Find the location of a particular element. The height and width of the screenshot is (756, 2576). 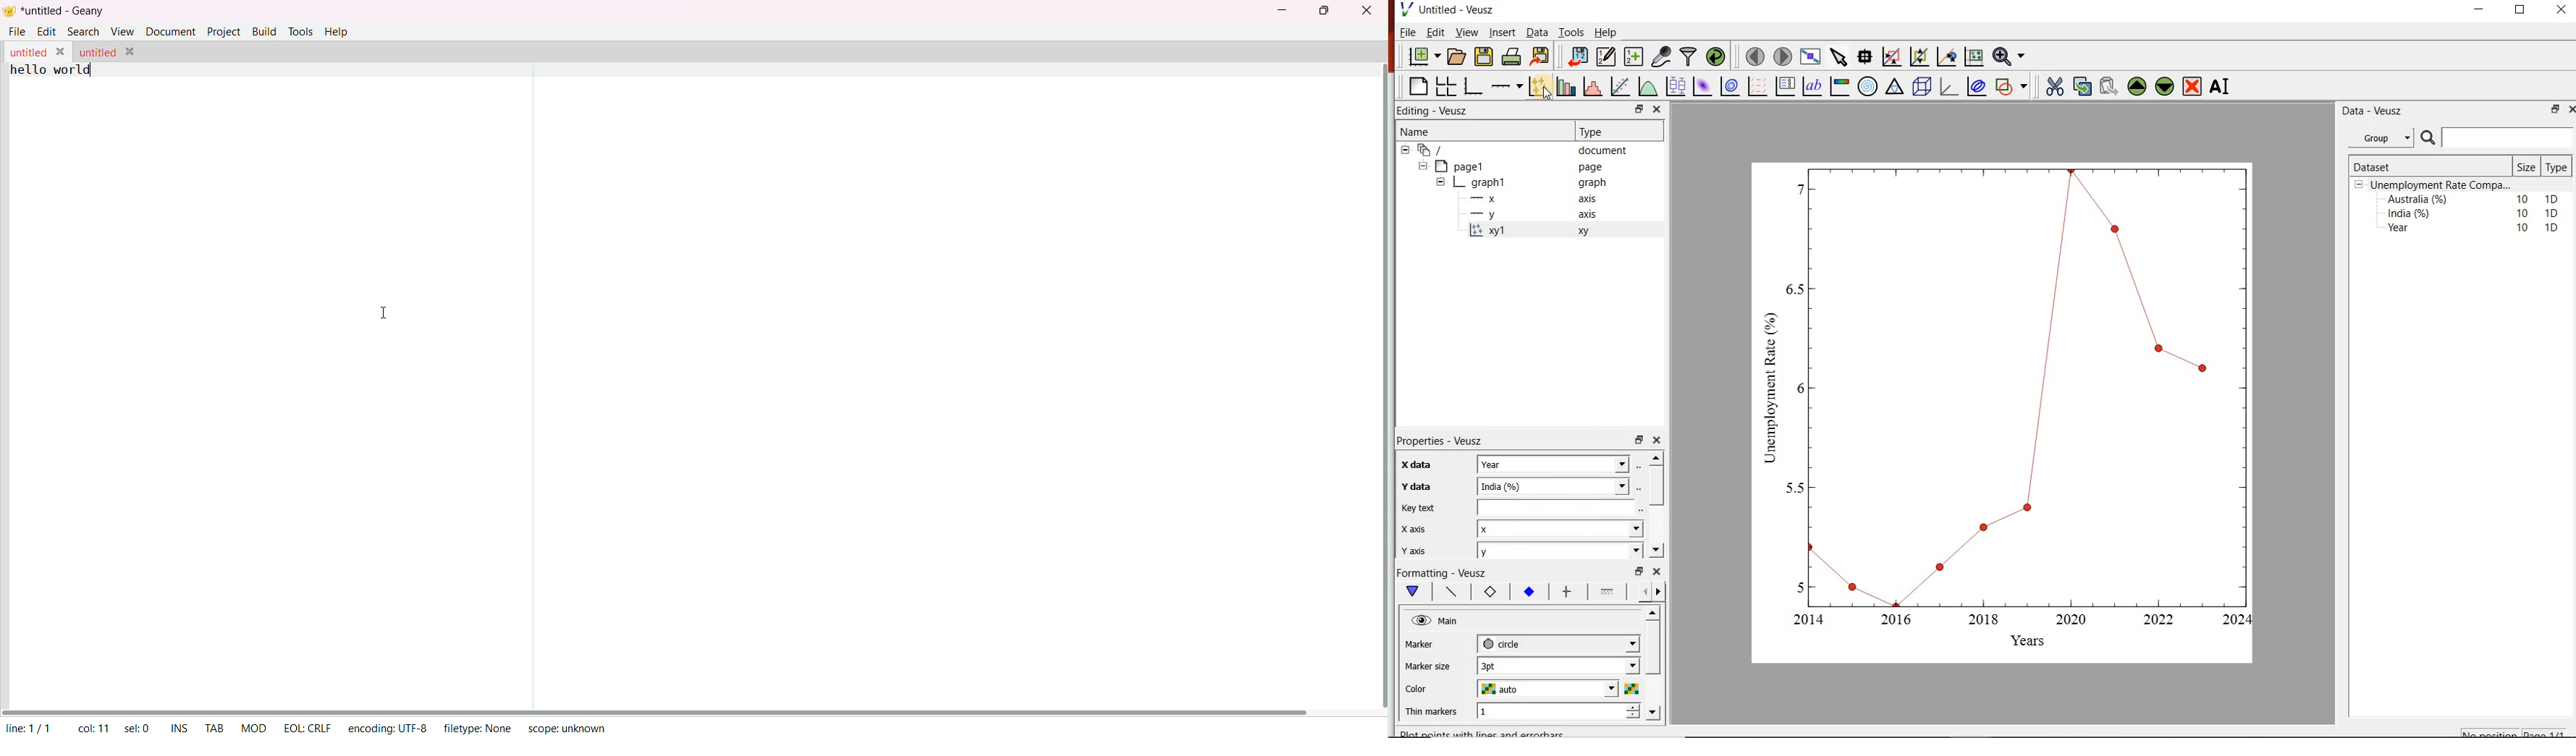

plot line is located at coordinates (1453, 592).